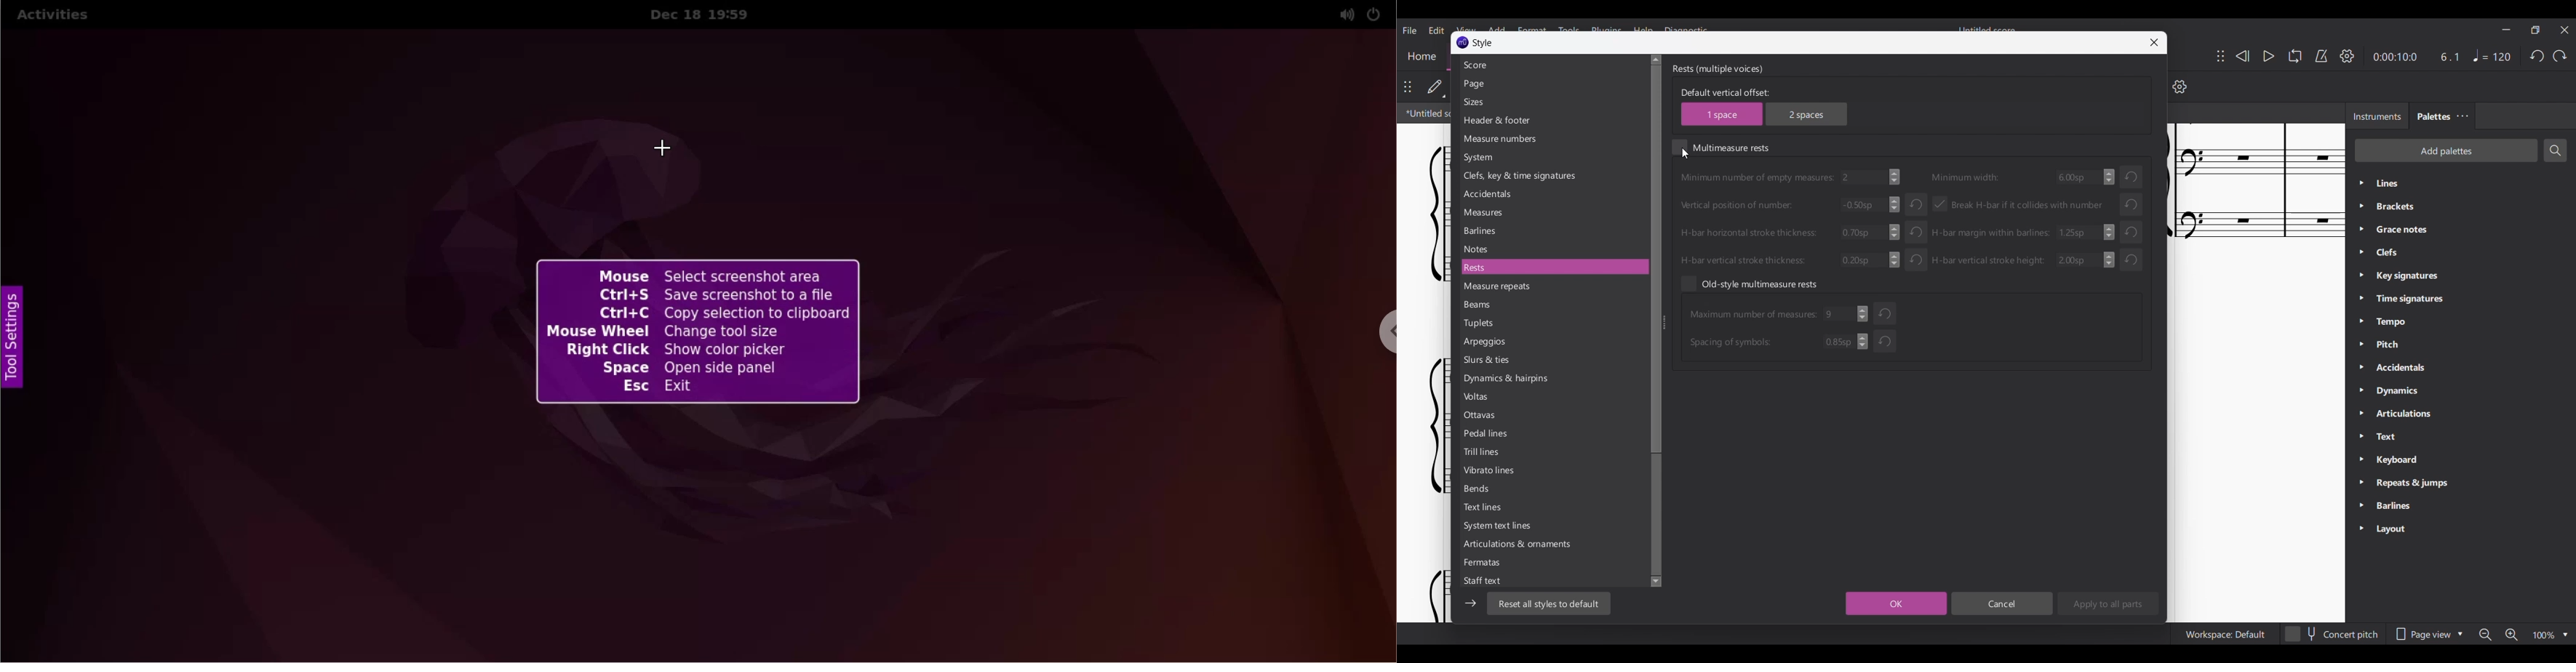 The image size is (2576, 672). Describe the element at coordinates (1552, 526) in the screenshot. I see `System text lines` at that location.